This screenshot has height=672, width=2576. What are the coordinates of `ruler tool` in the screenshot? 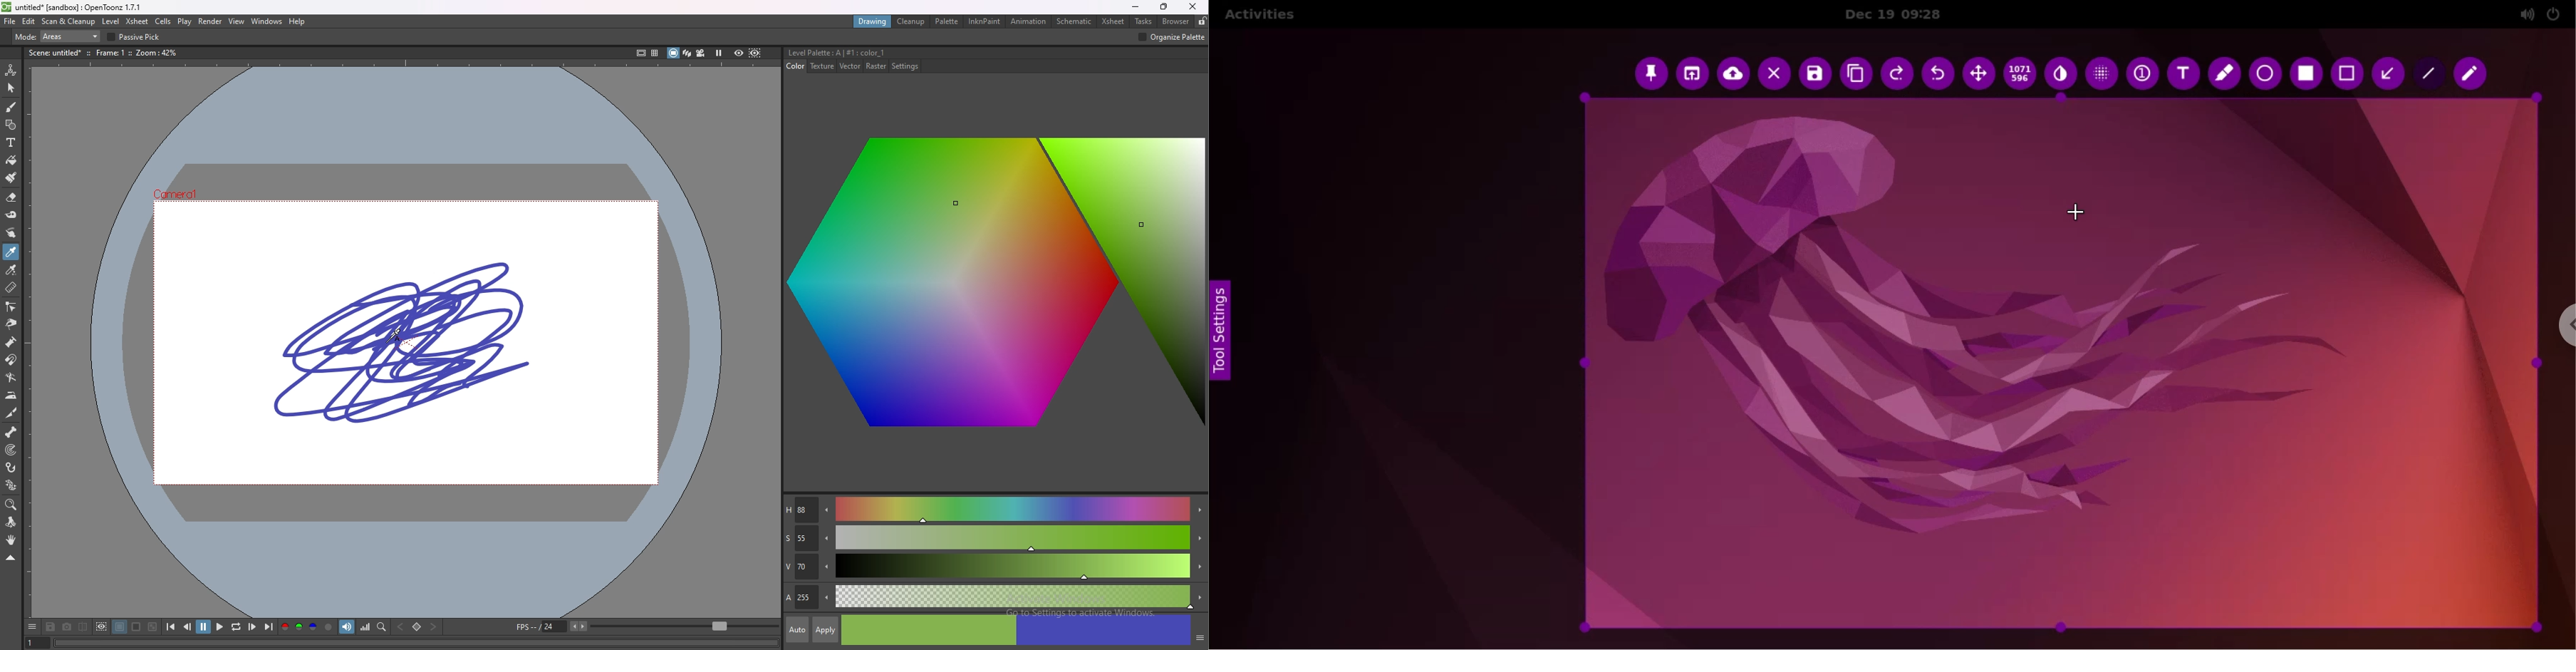 It's located at (11, 288).